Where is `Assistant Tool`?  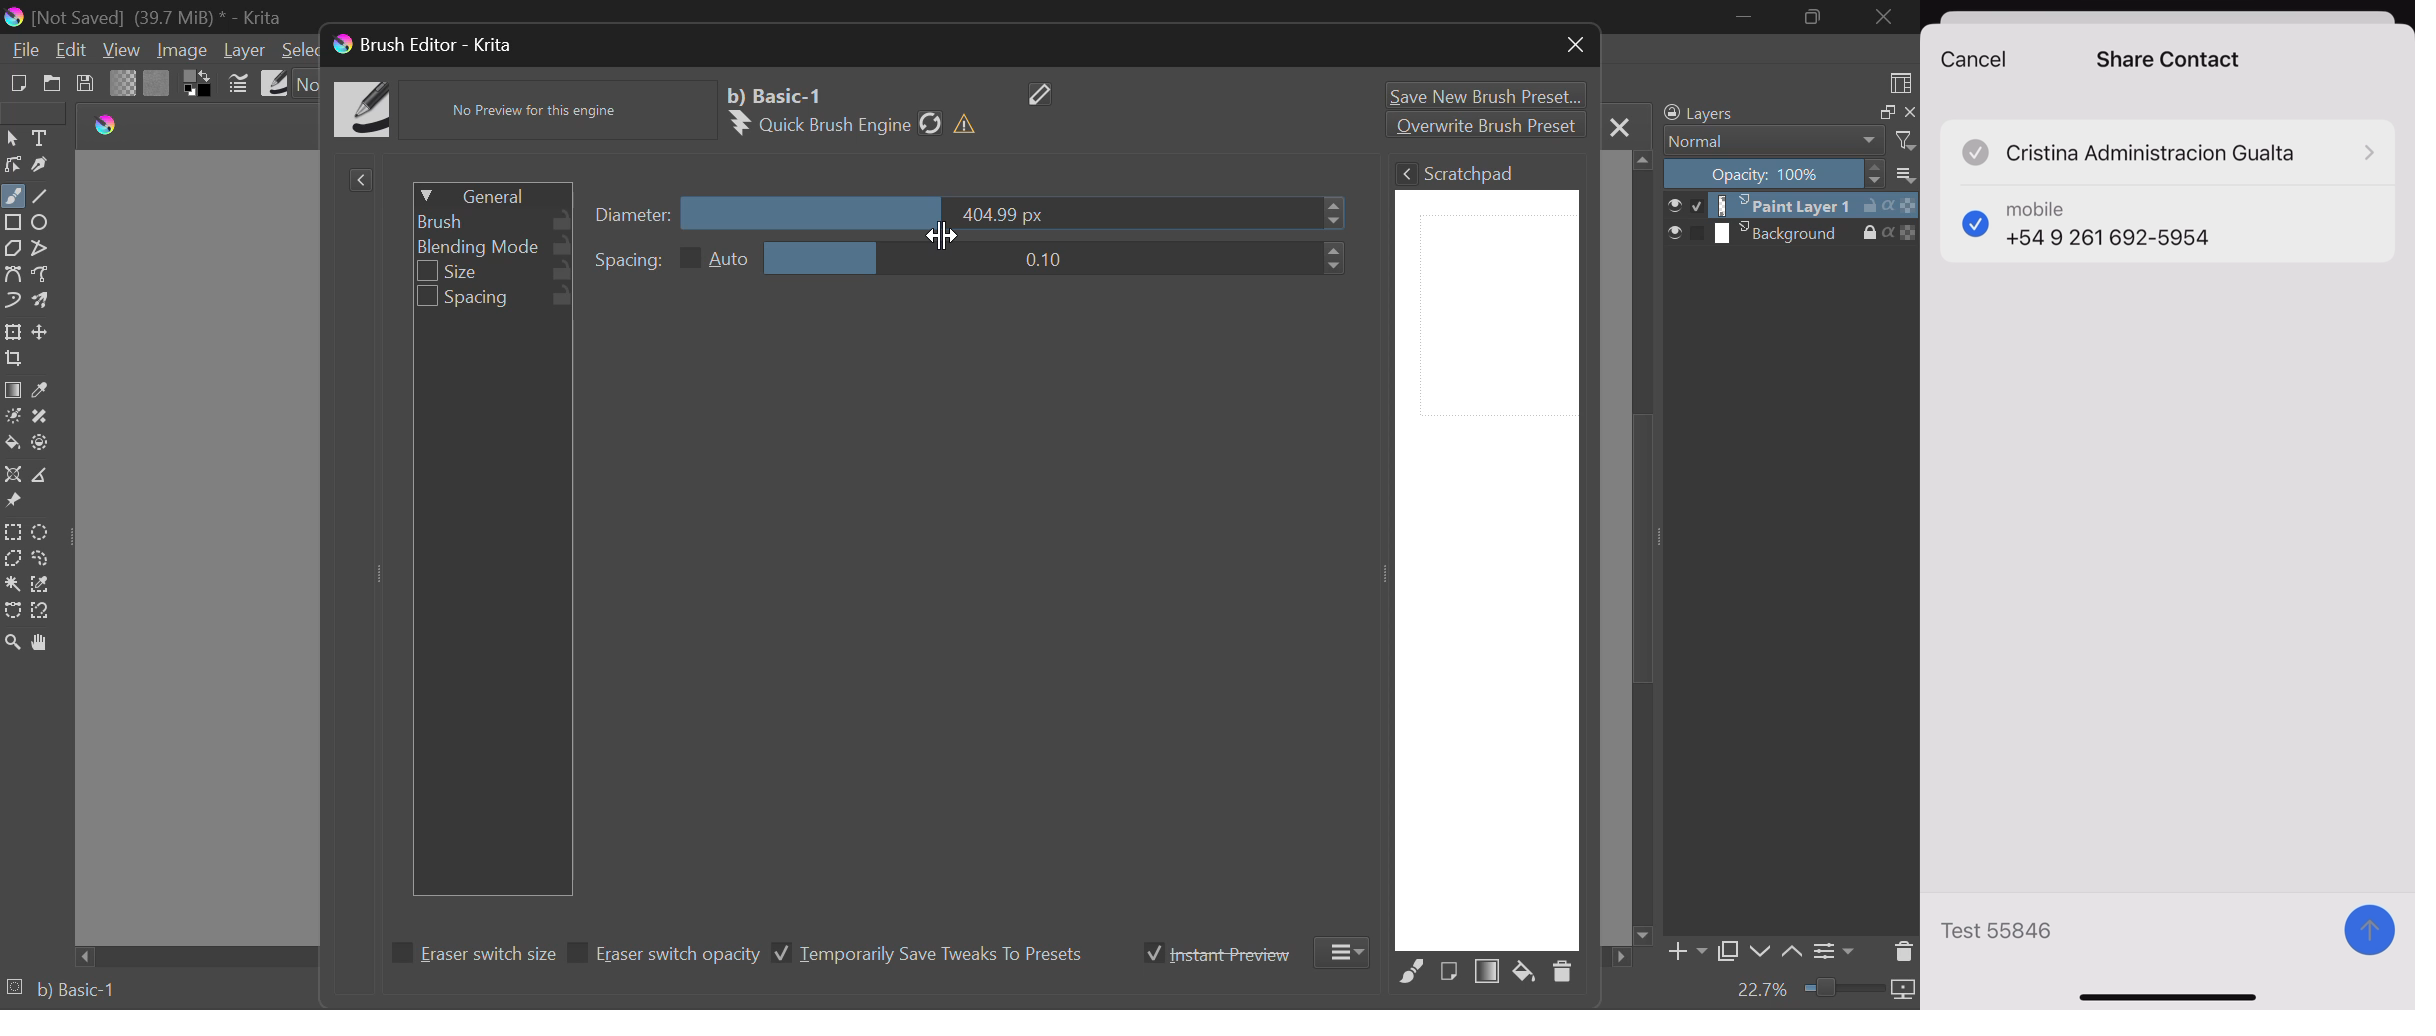
Assistant Tool is located at coordinates (14, 475).